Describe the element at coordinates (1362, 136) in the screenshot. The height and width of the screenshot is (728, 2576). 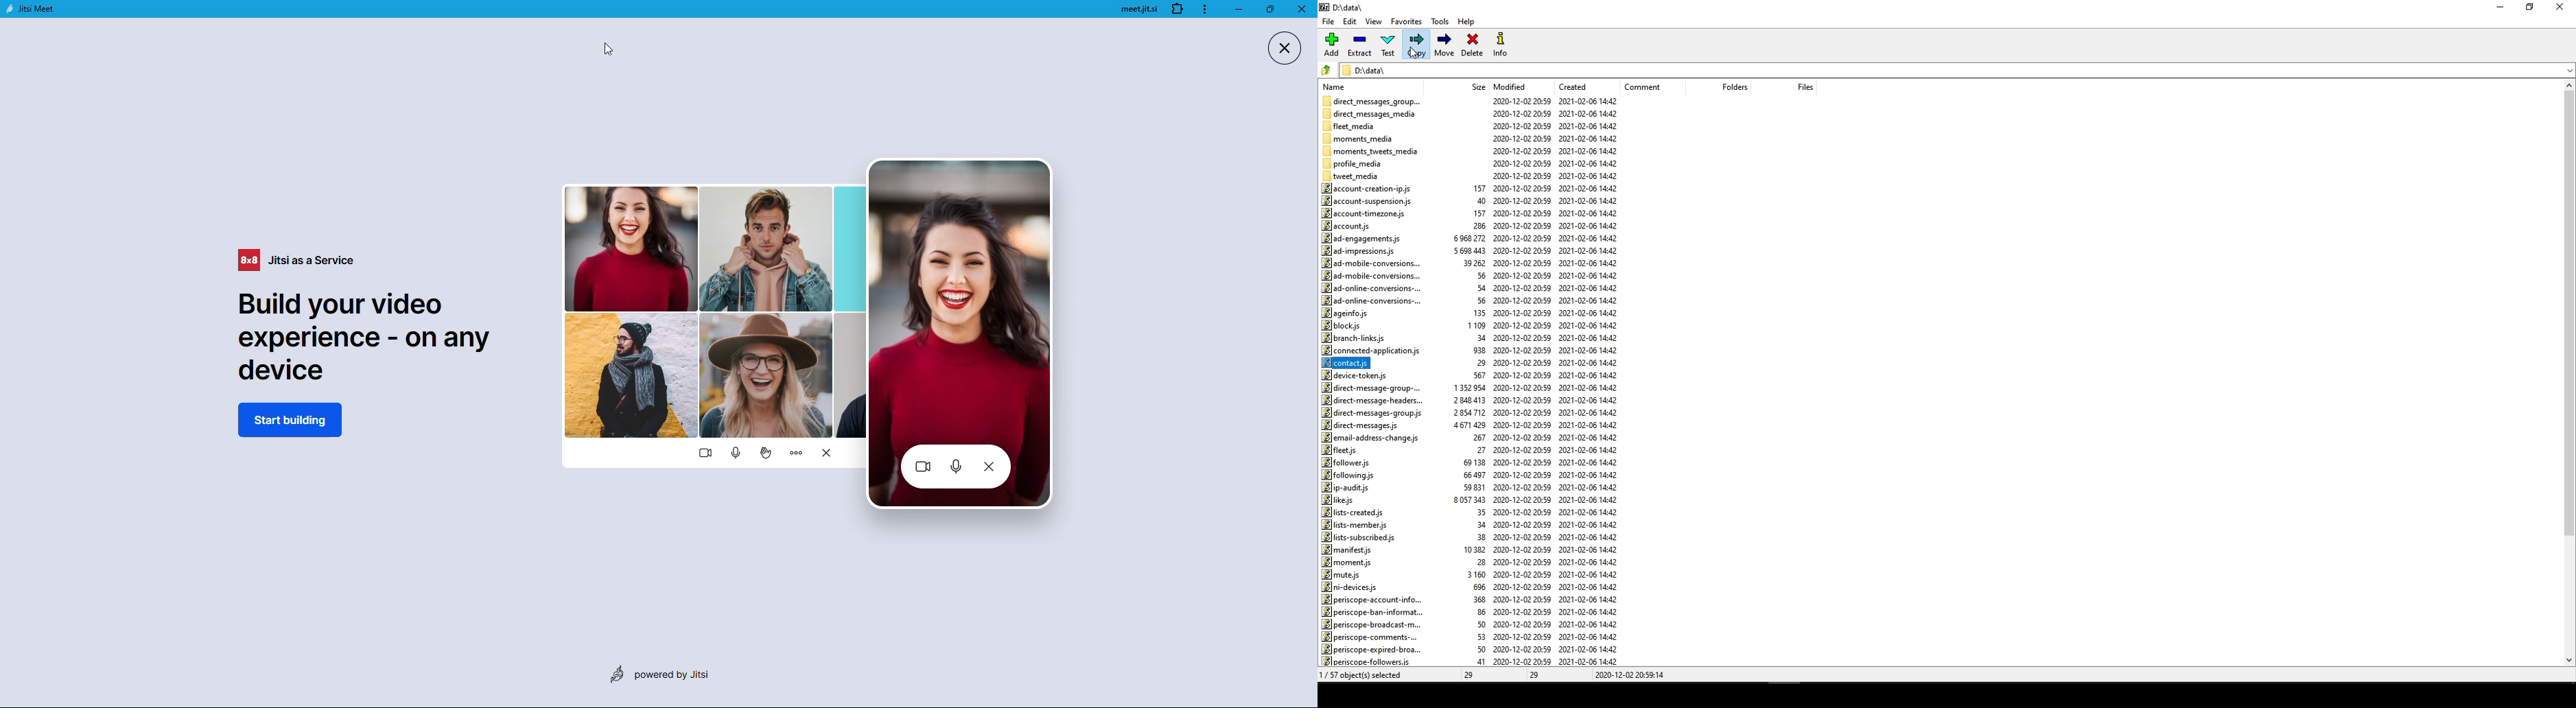
I see `moments_media` at that location.